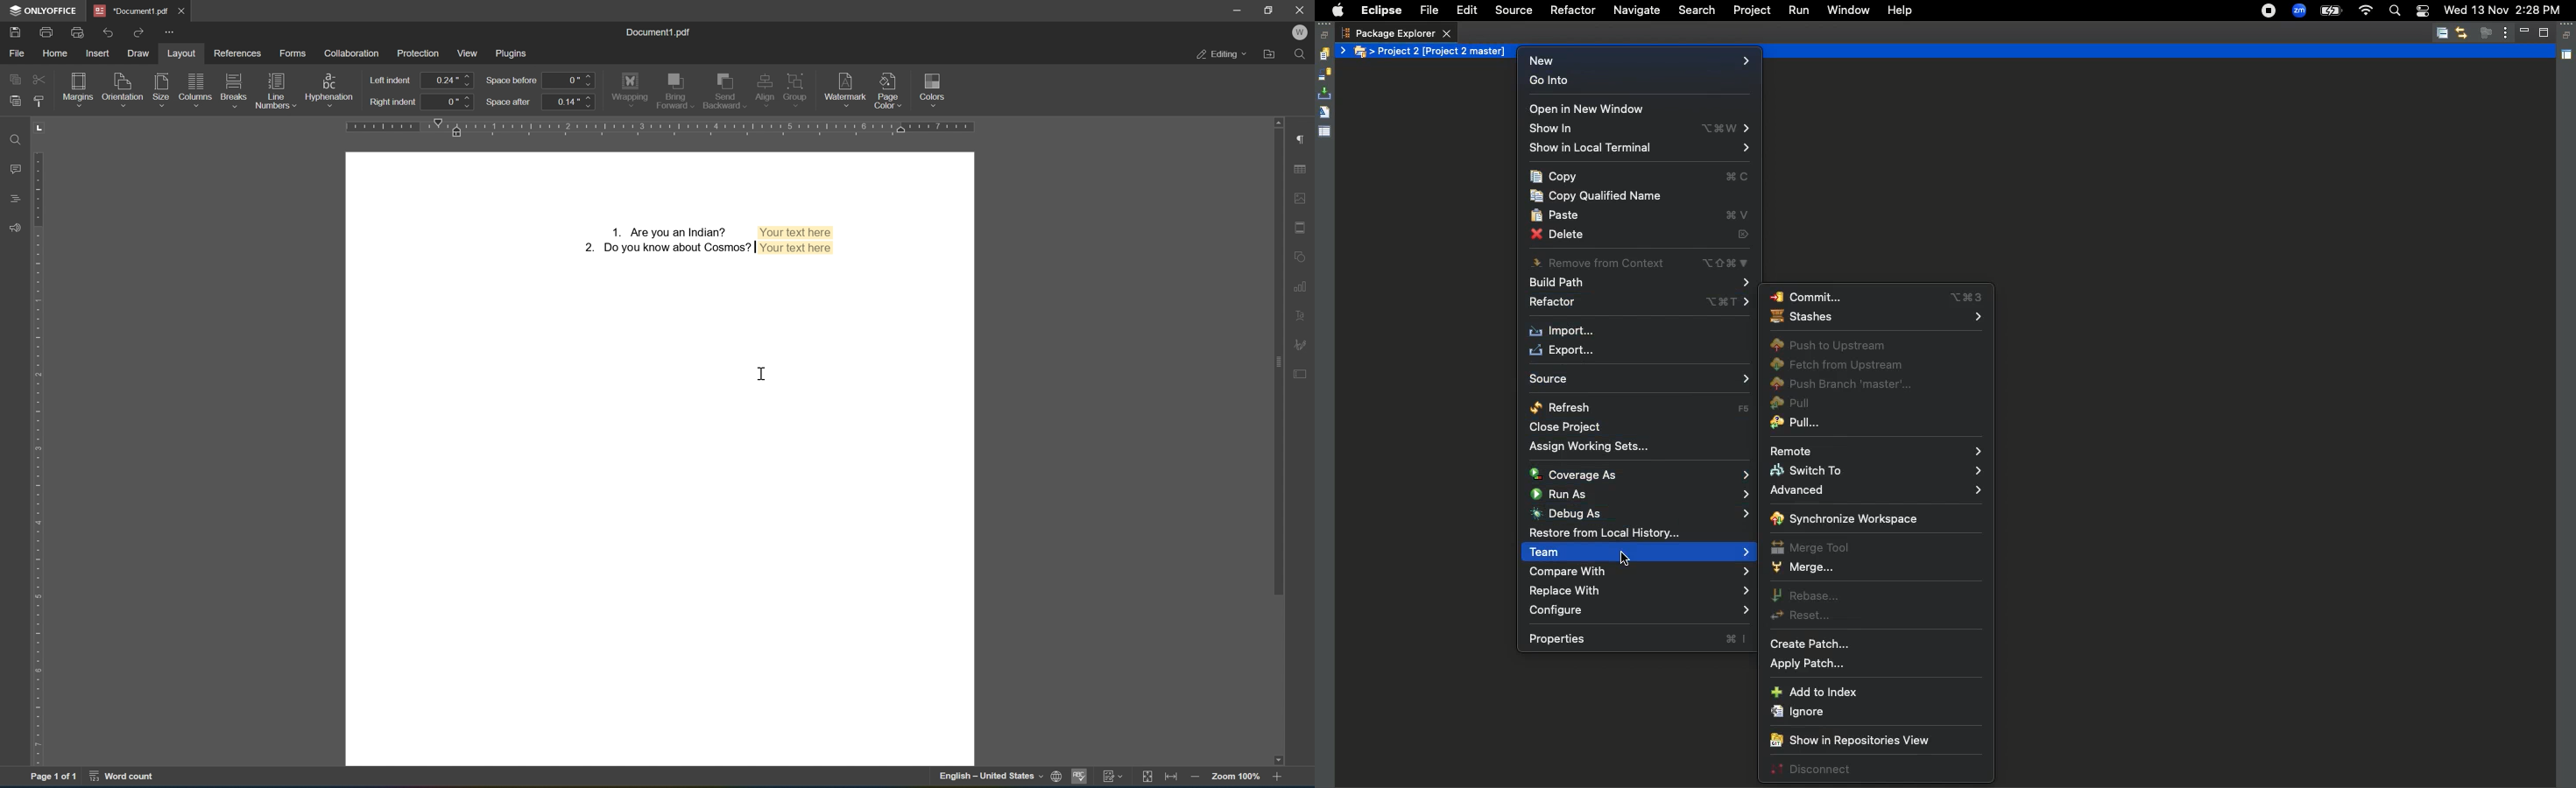 Image resolution: width=2576 pixels, height=812 pixels. What do you see at coordinates (163, 89) in the screenshot?
I see `size` at bounding box center [163, 89].